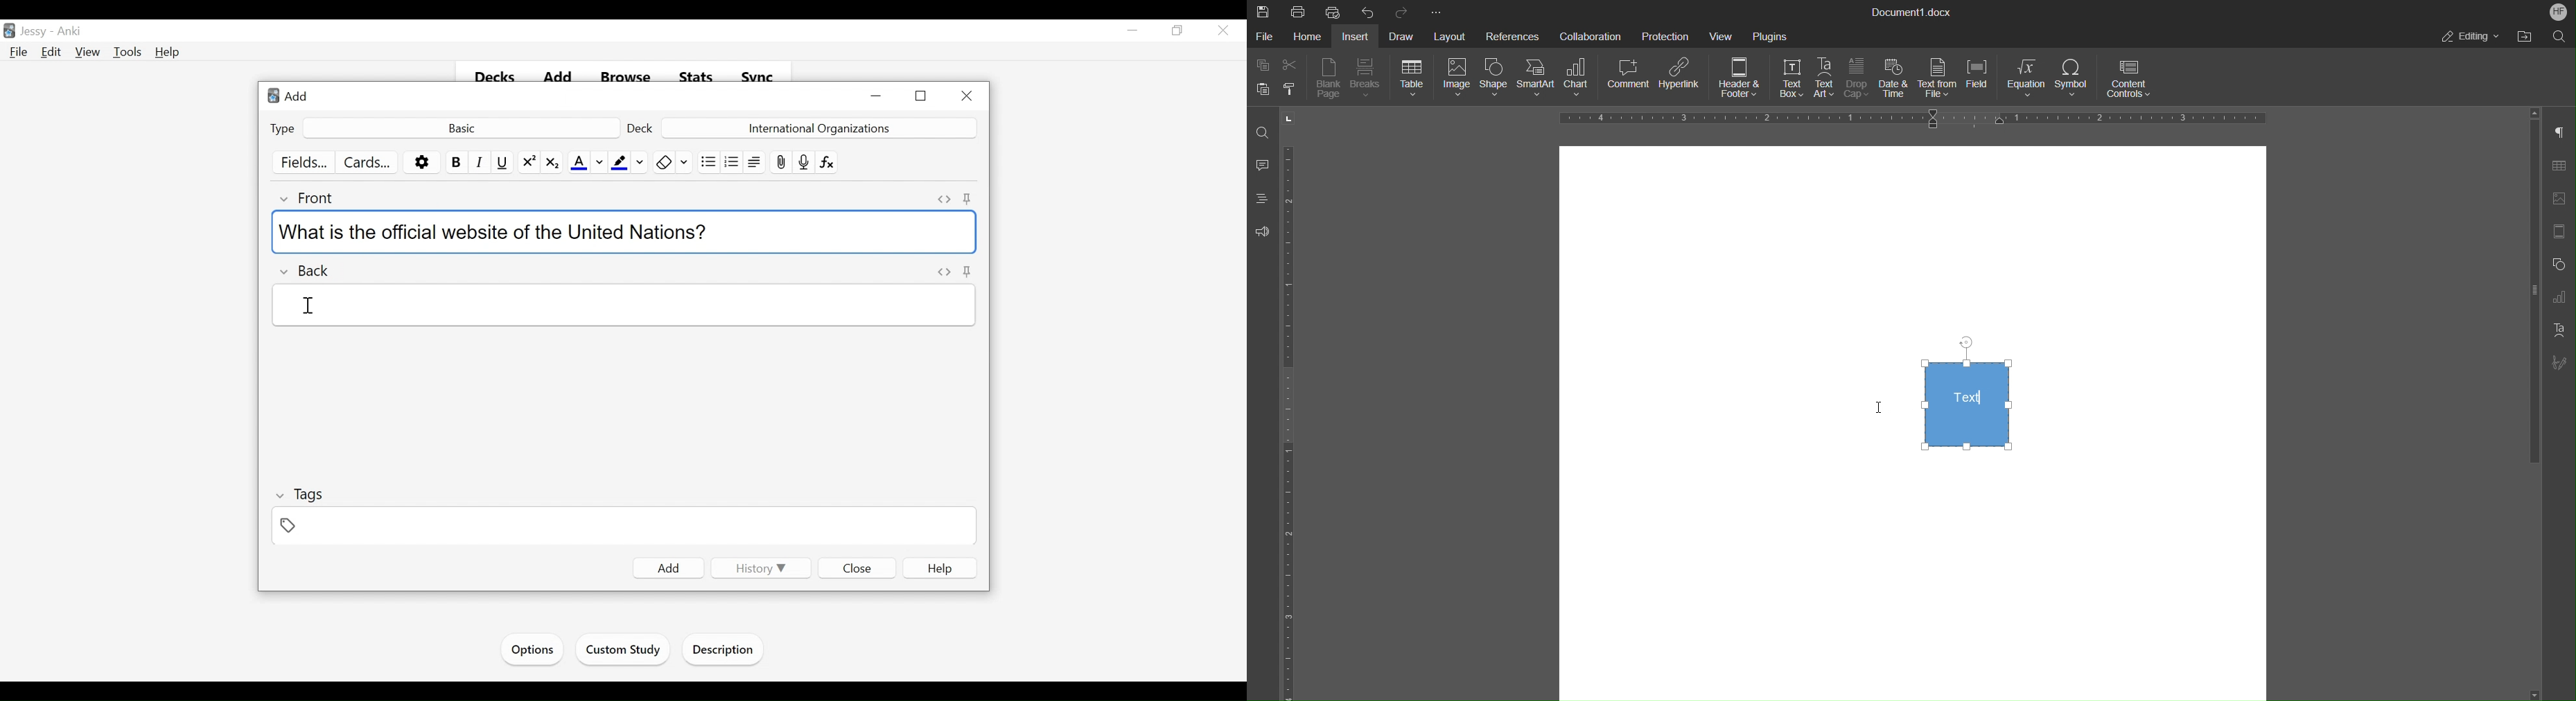 This screenshot has height=728, width=2576. I want to click on User Name, so click(33, 32).